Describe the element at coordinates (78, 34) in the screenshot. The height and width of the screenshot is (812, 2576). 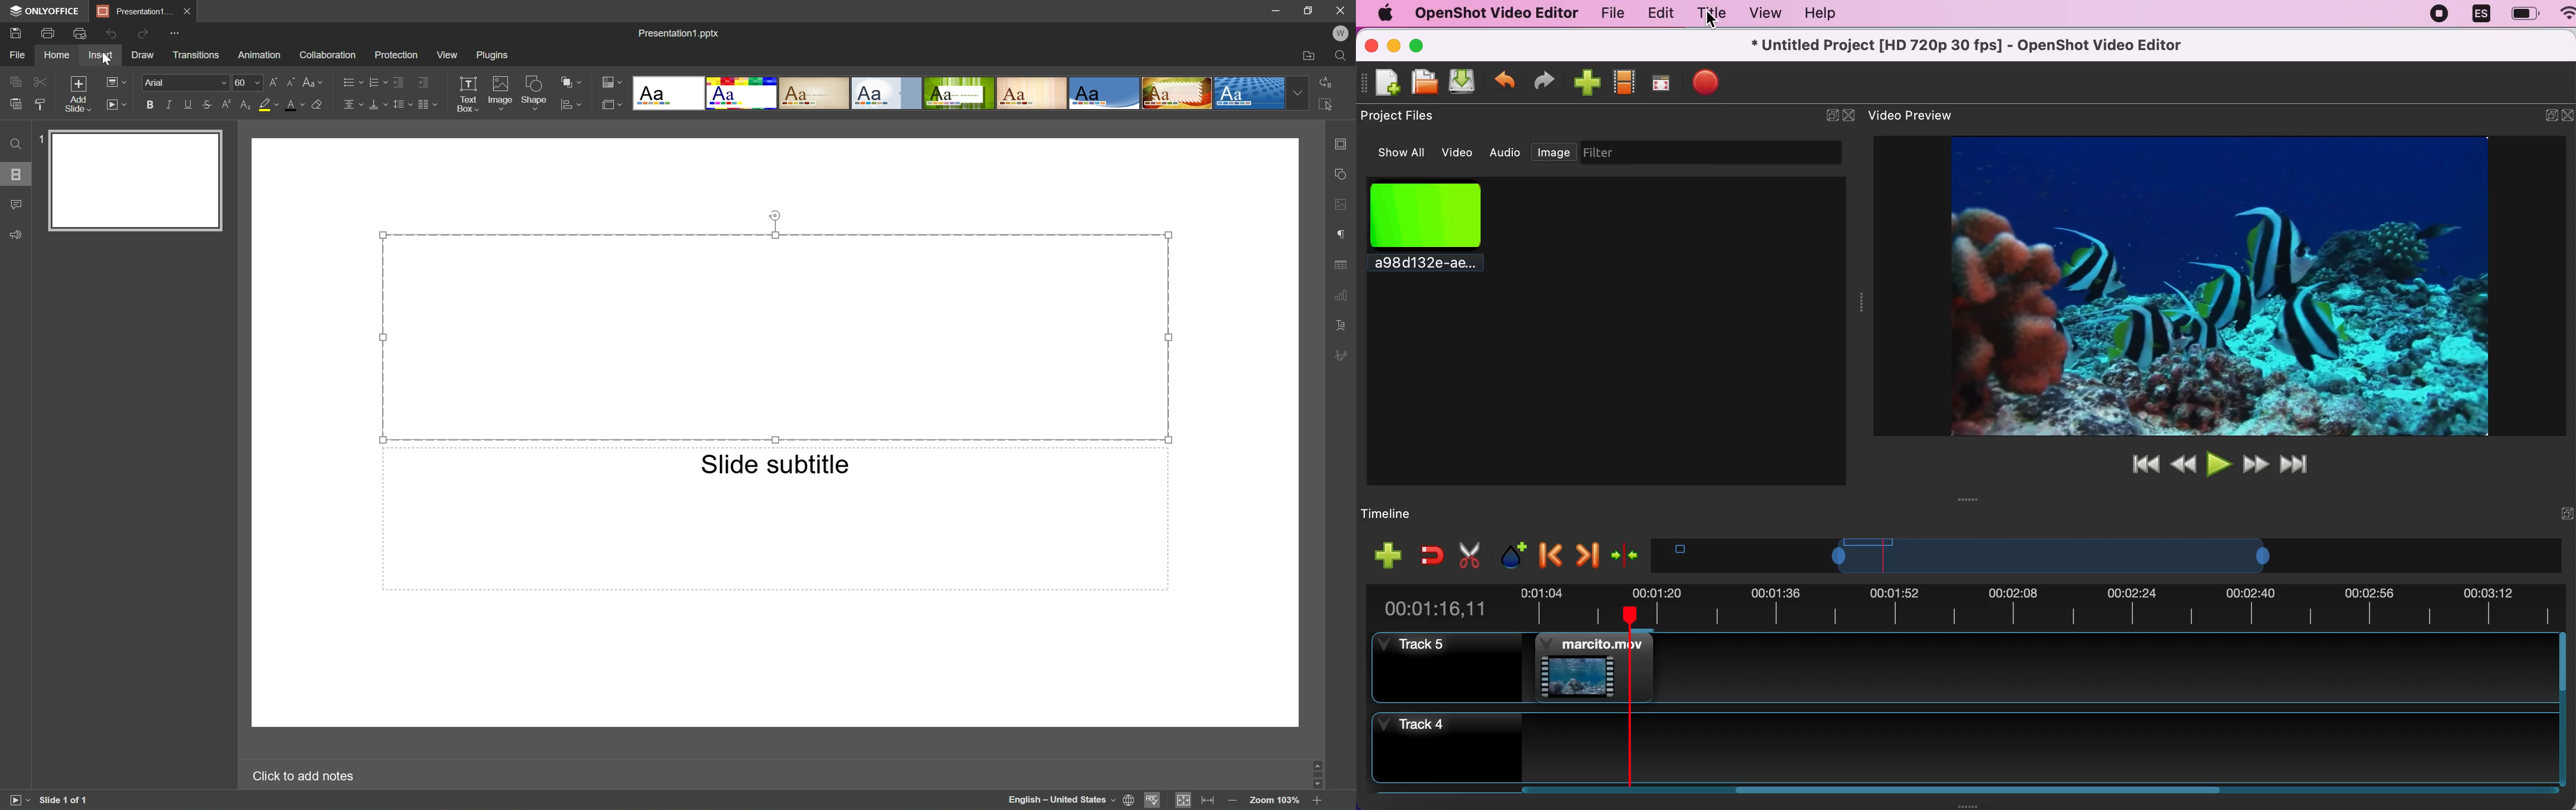
I see `Quick print` at that location.